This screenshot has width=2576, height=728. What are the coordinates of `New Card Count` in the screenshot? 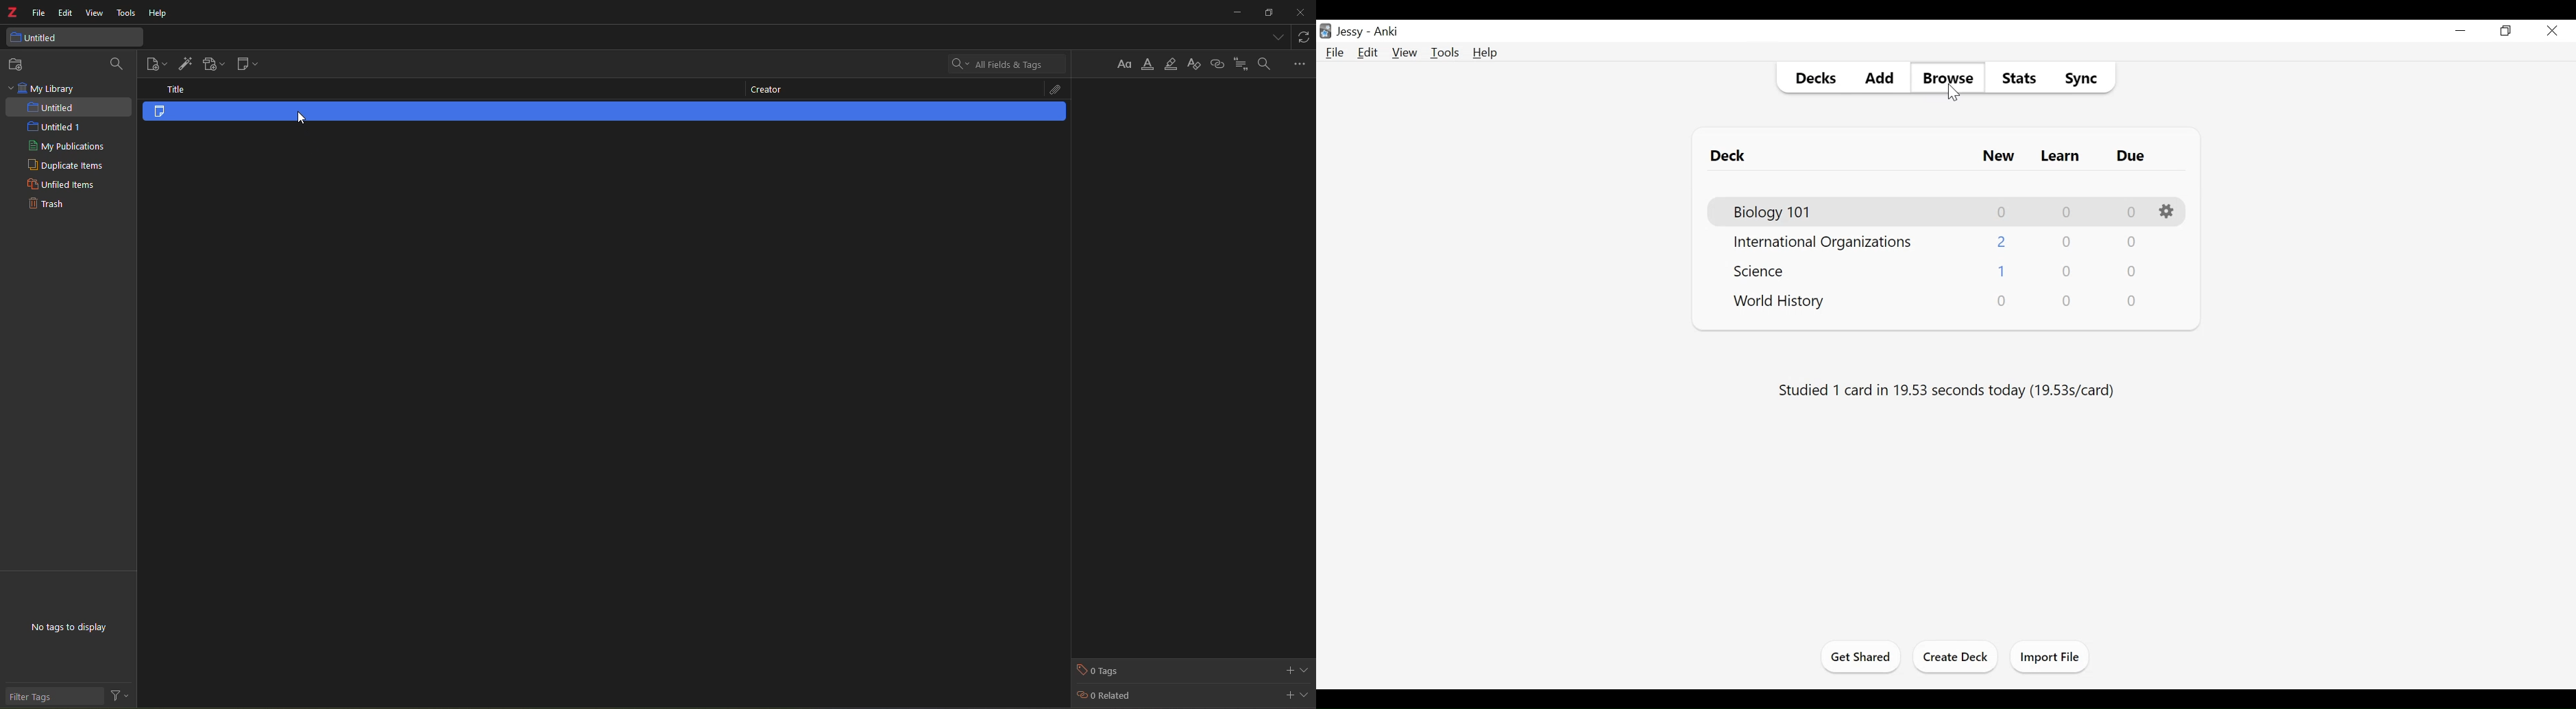 It's located at (2003, 212).